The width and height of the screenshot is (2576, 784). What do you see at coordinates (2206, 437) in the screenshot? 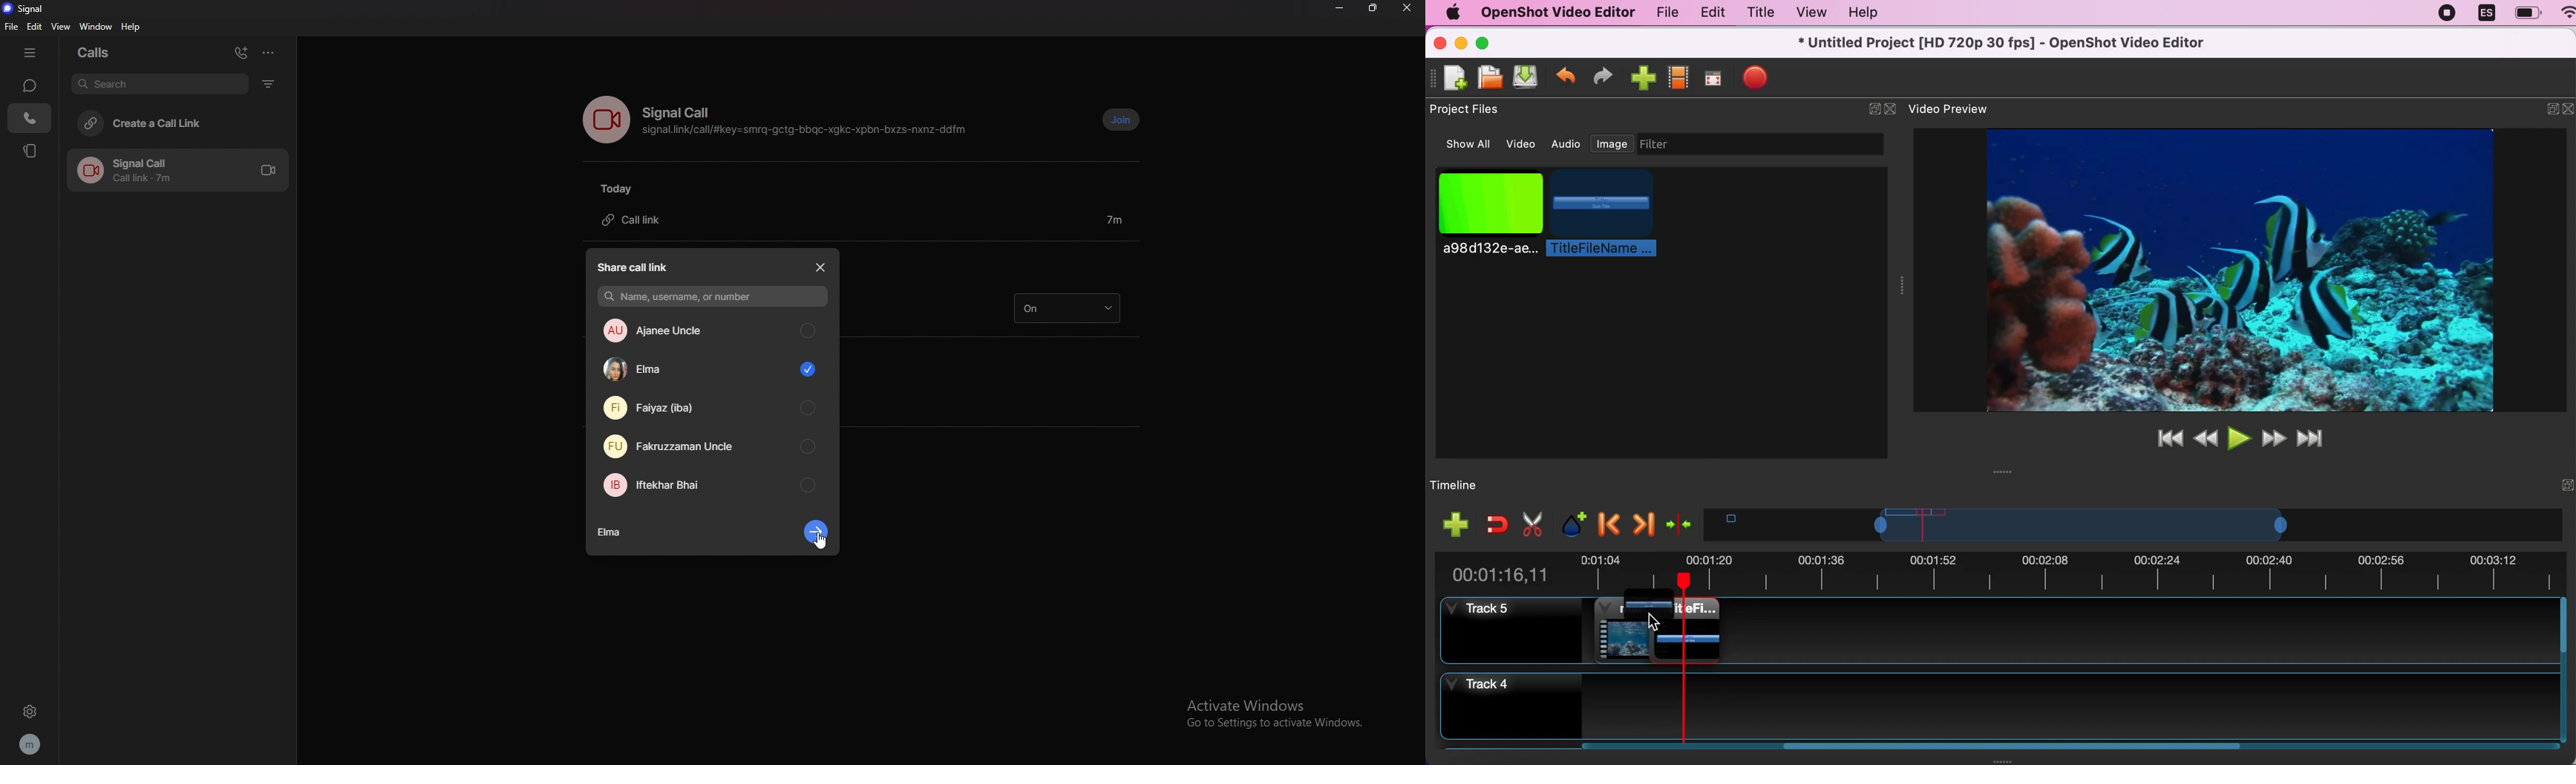
I see `rewind` at bounding box center [2206, 437].